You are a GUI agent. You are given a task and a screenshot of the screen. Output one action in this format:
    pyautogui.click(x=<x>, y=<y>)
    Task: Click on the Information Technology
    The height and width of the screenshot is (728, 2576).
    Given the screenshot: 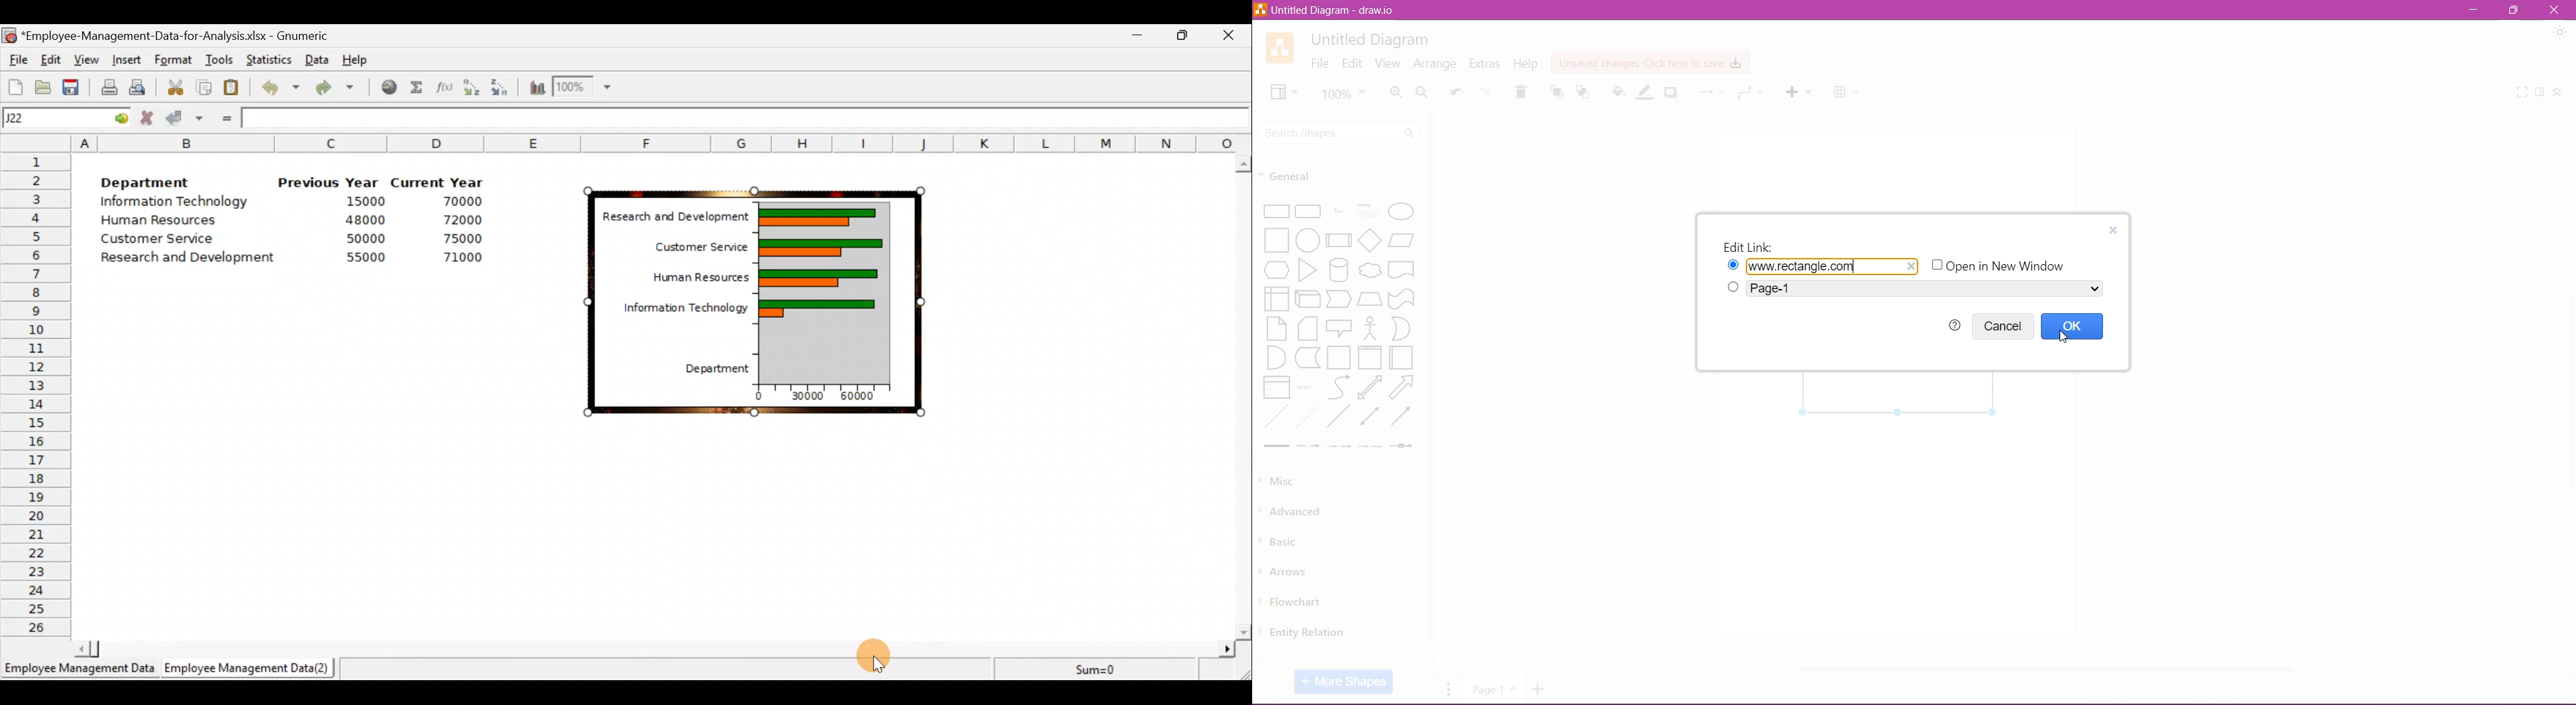 What is the action you would take?
    pyautogui.click(x=672, y=307)
    